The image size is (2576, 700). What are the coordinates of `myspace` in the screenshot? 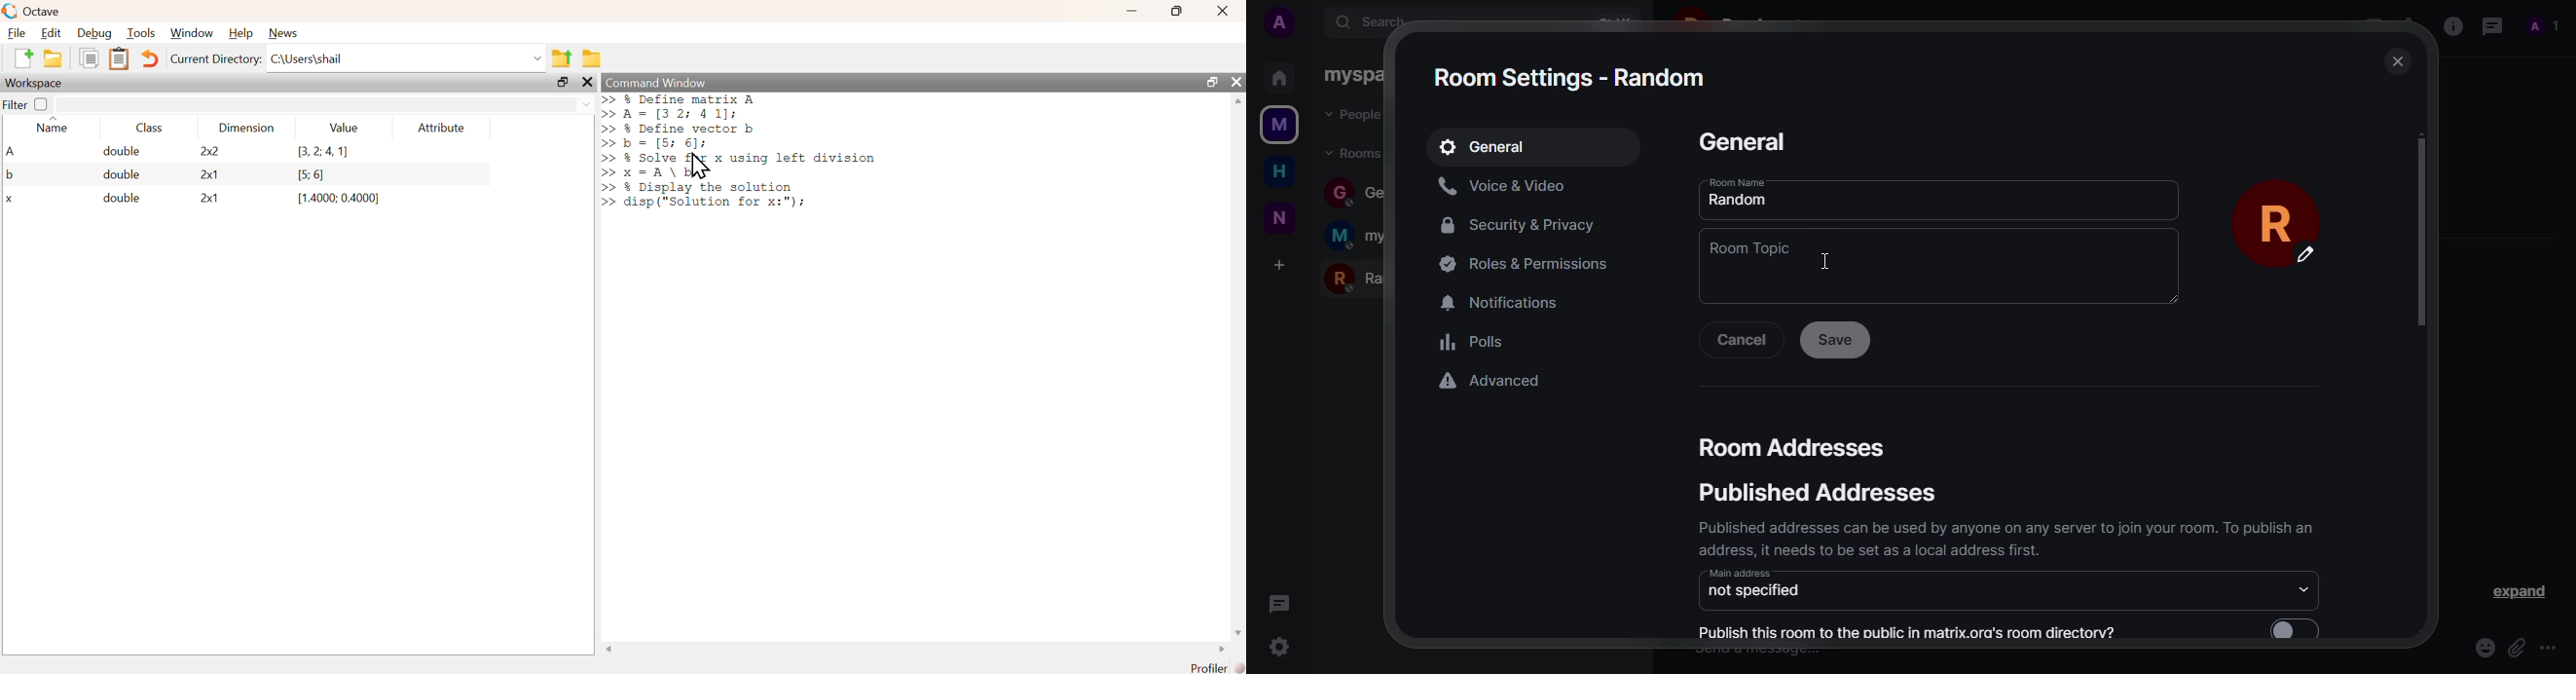 It's located at (1365, 237).